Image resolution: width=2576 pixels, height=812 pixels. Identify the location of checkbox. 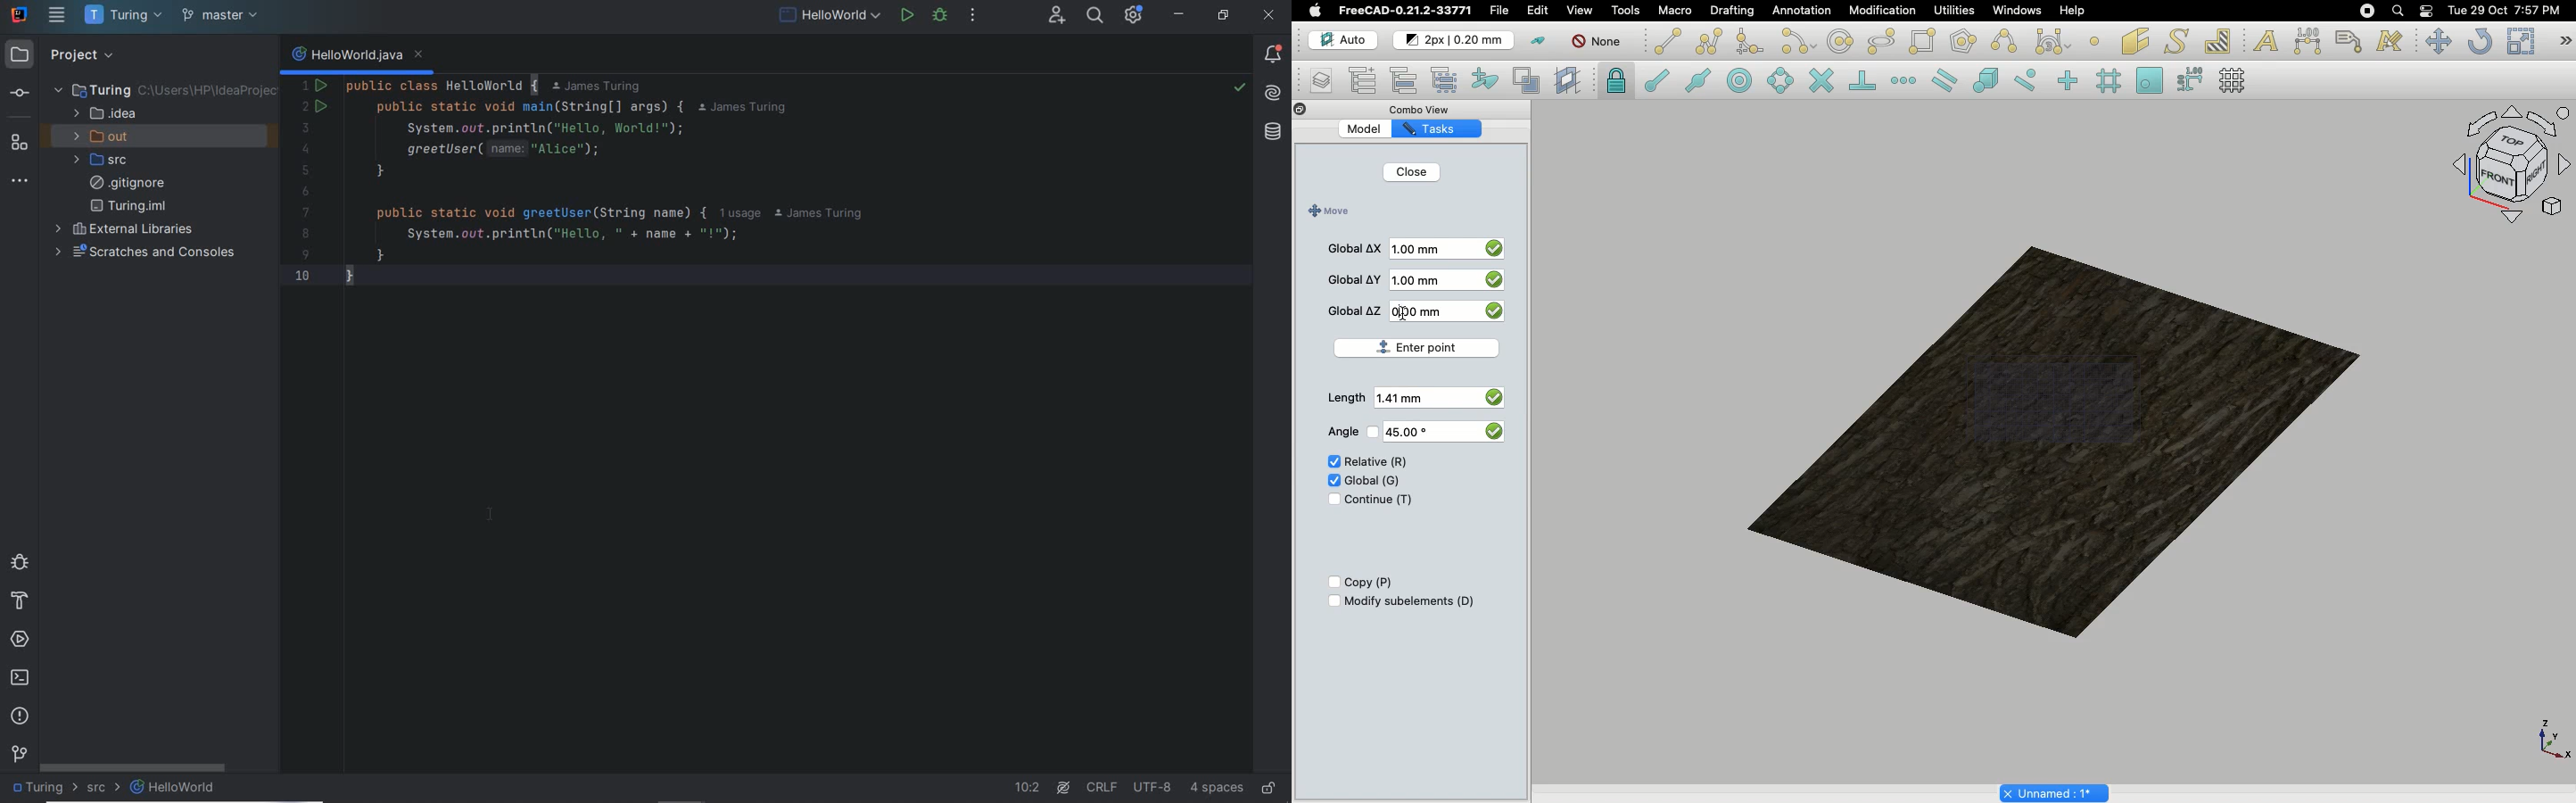
(1493, 282).